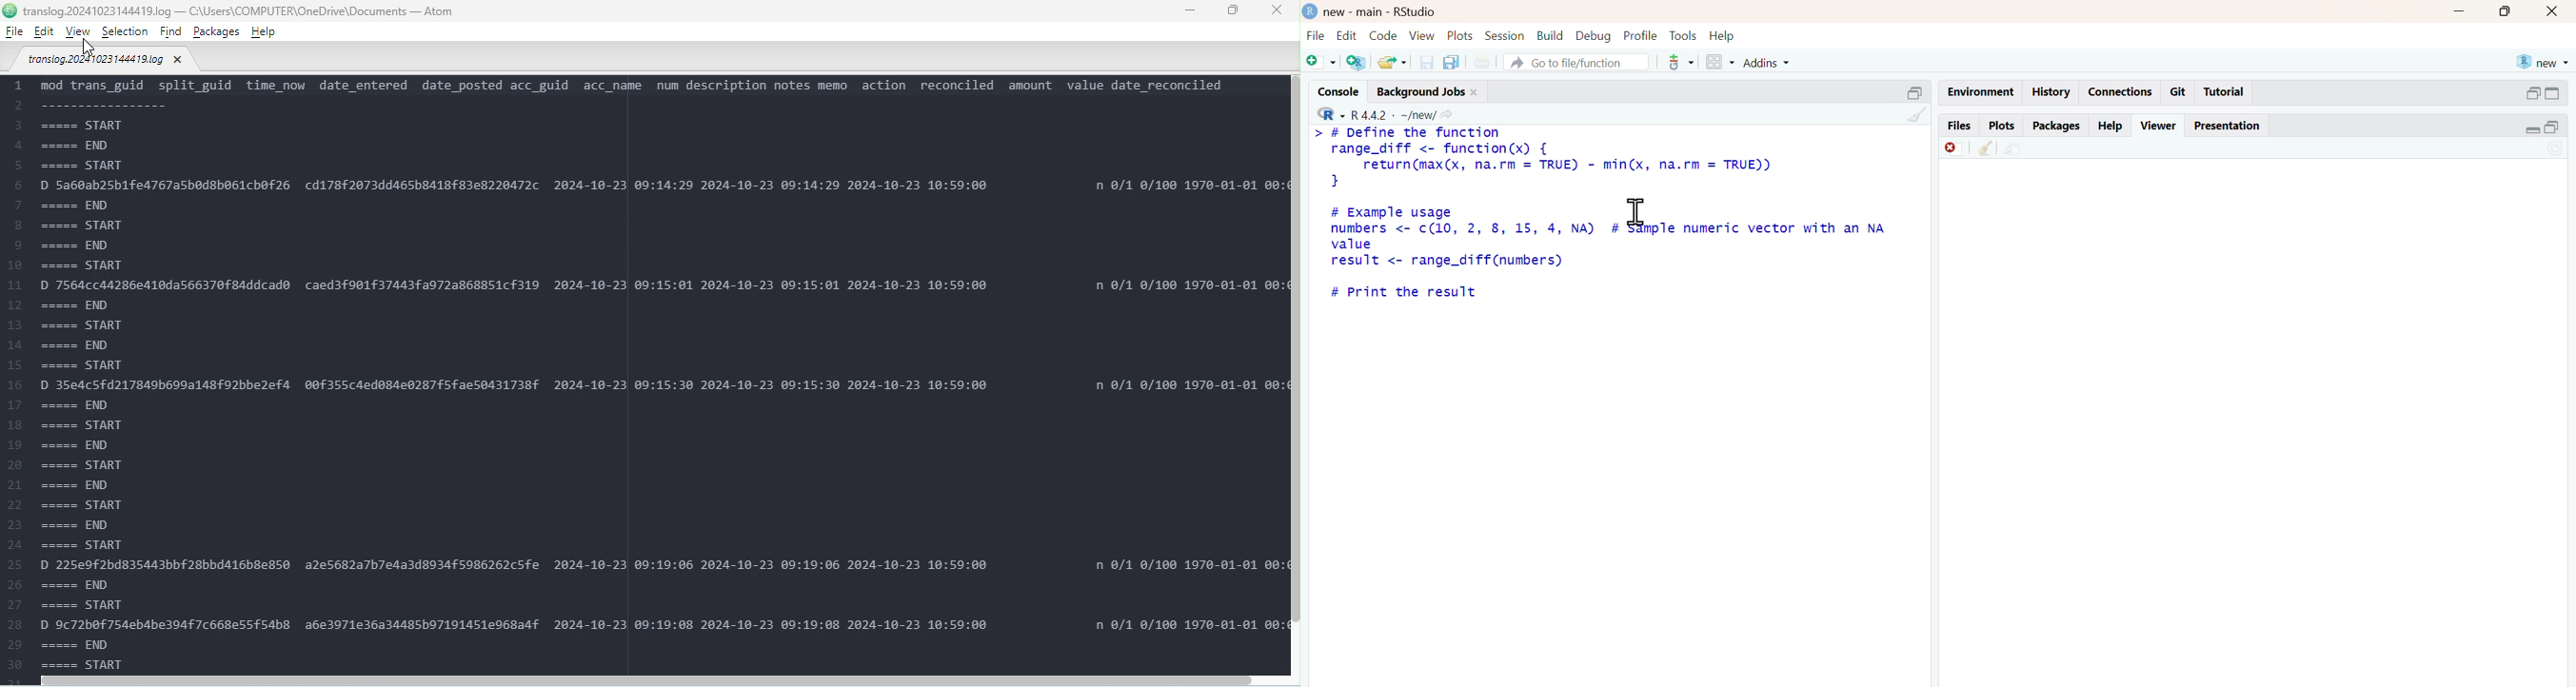  Describe the element at coordinates (1404, 292) in the screenshot. I see `# Print the result` at that location.